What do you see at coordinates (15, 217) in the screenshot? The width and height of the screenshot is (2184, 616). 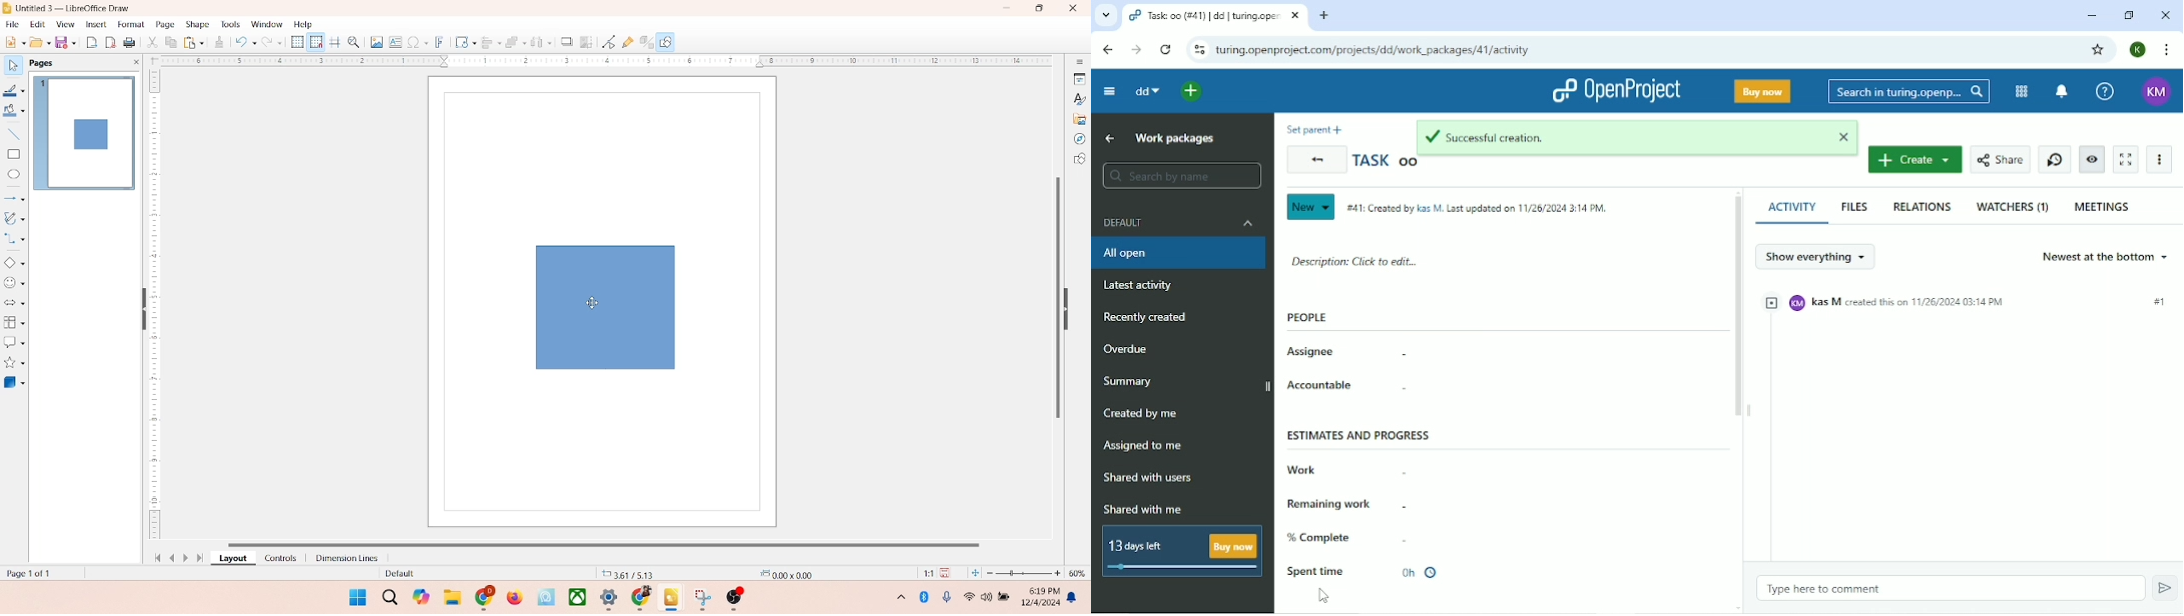 I see `curves and polygons` at bounding box center [15, 217].